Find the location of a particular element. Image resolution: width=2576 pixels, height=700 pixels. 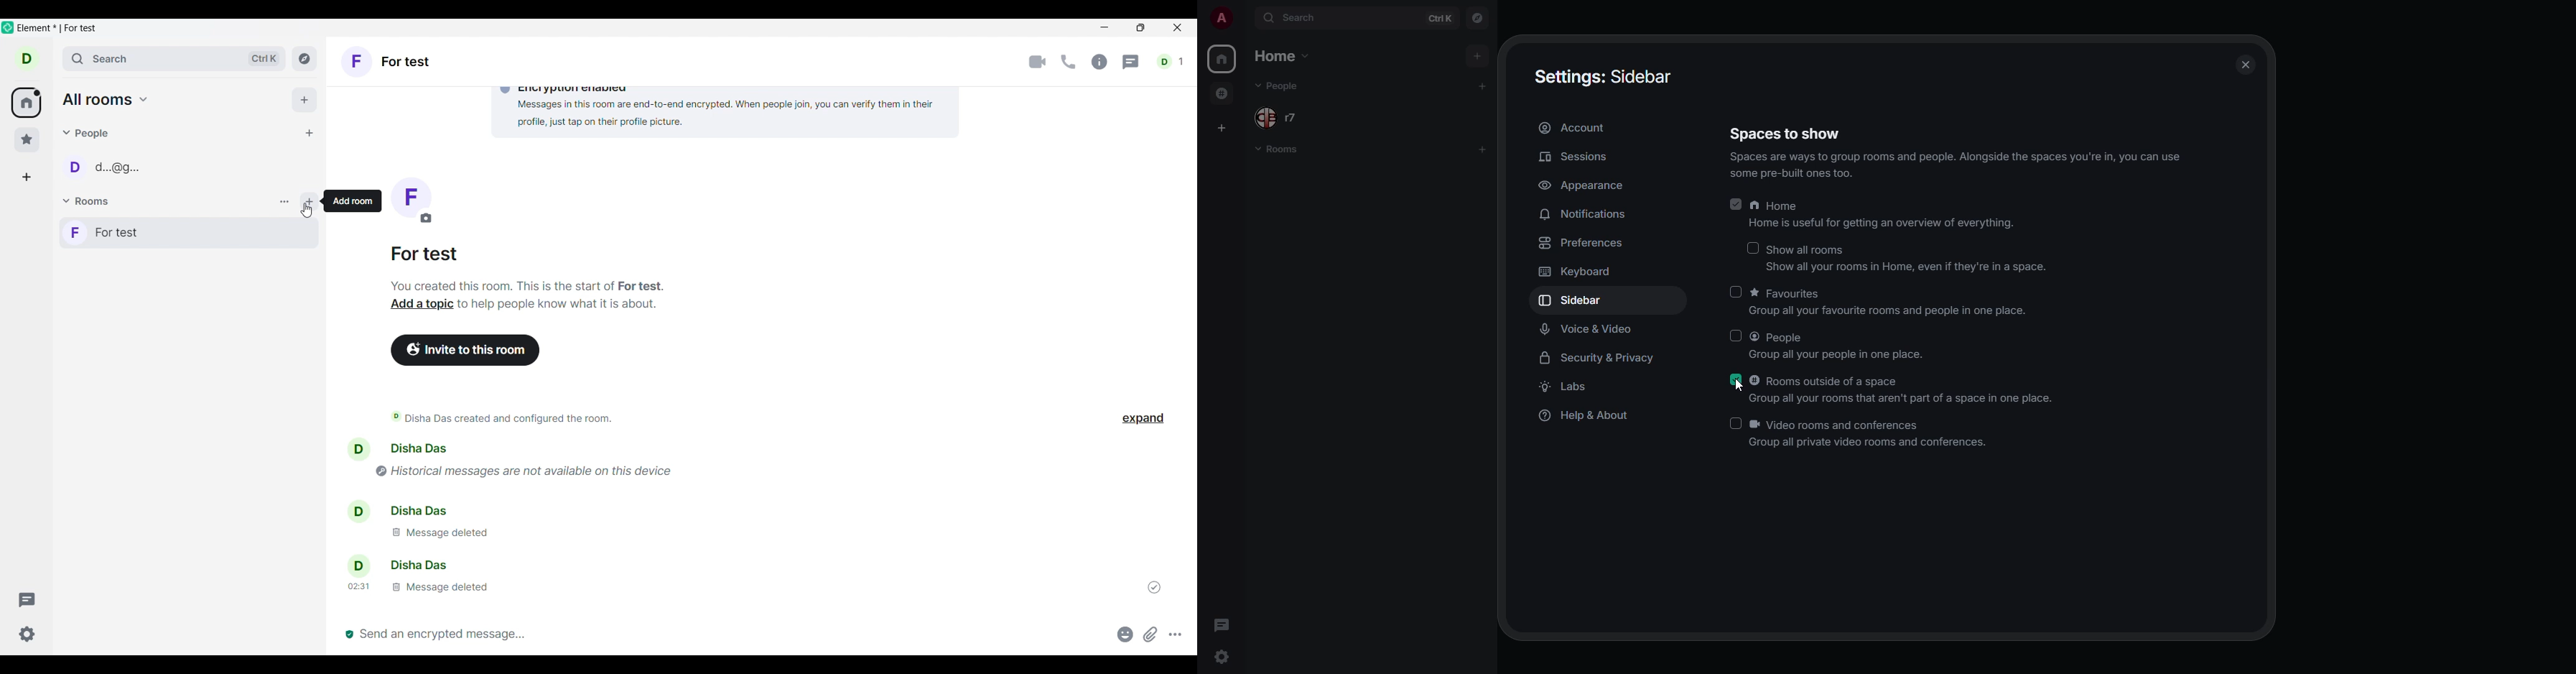

rooms outside of a space is located at coordinates (1224, 92).